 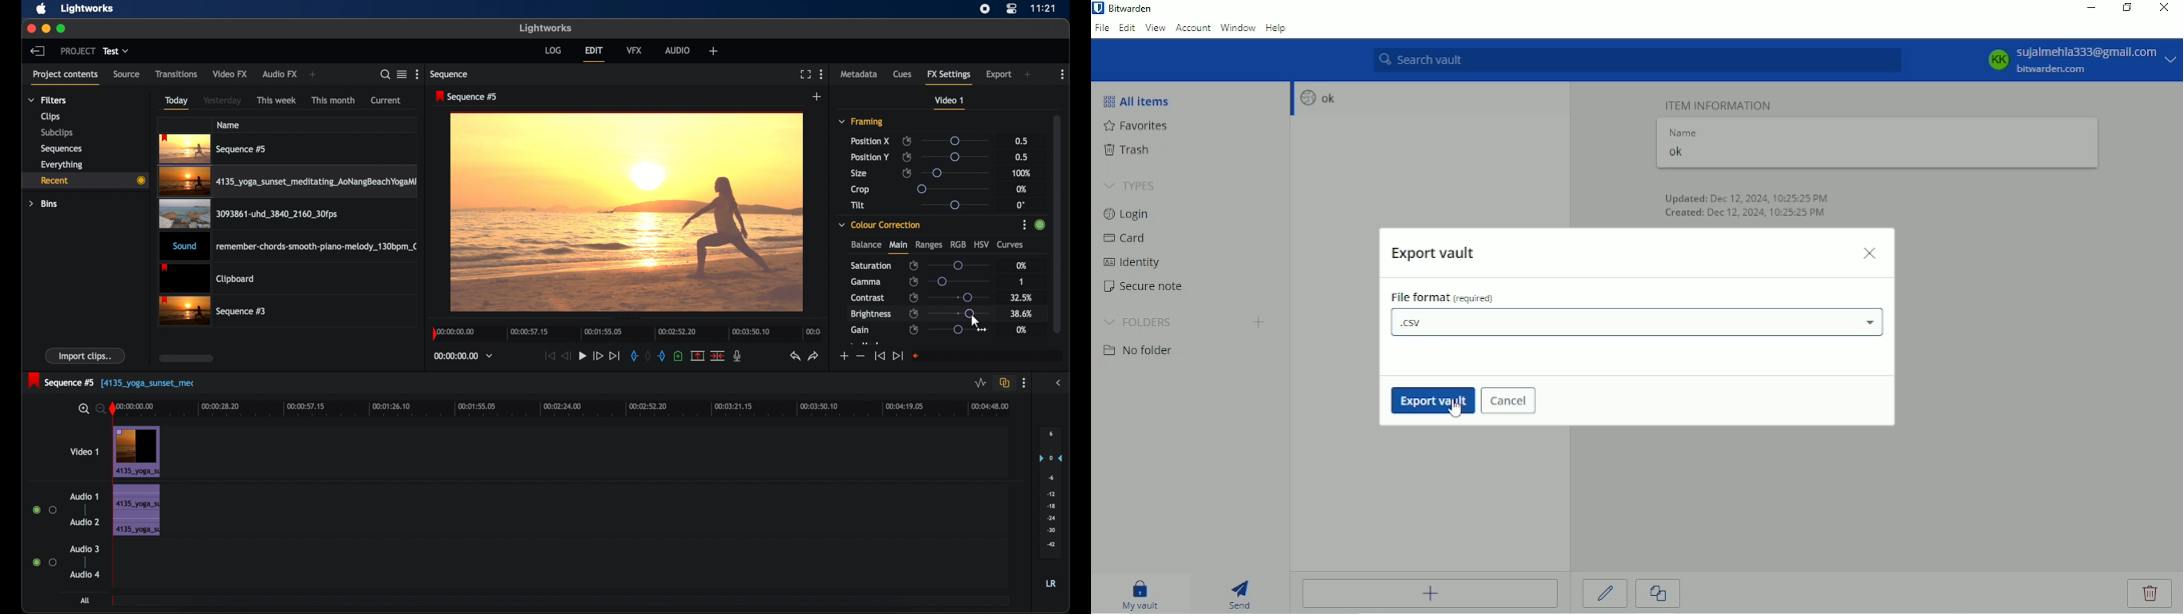 What do you see at coordinates (907, 172) in the screenshot?
I see `enable/disable keyframes` at bounding box center [907, 172].